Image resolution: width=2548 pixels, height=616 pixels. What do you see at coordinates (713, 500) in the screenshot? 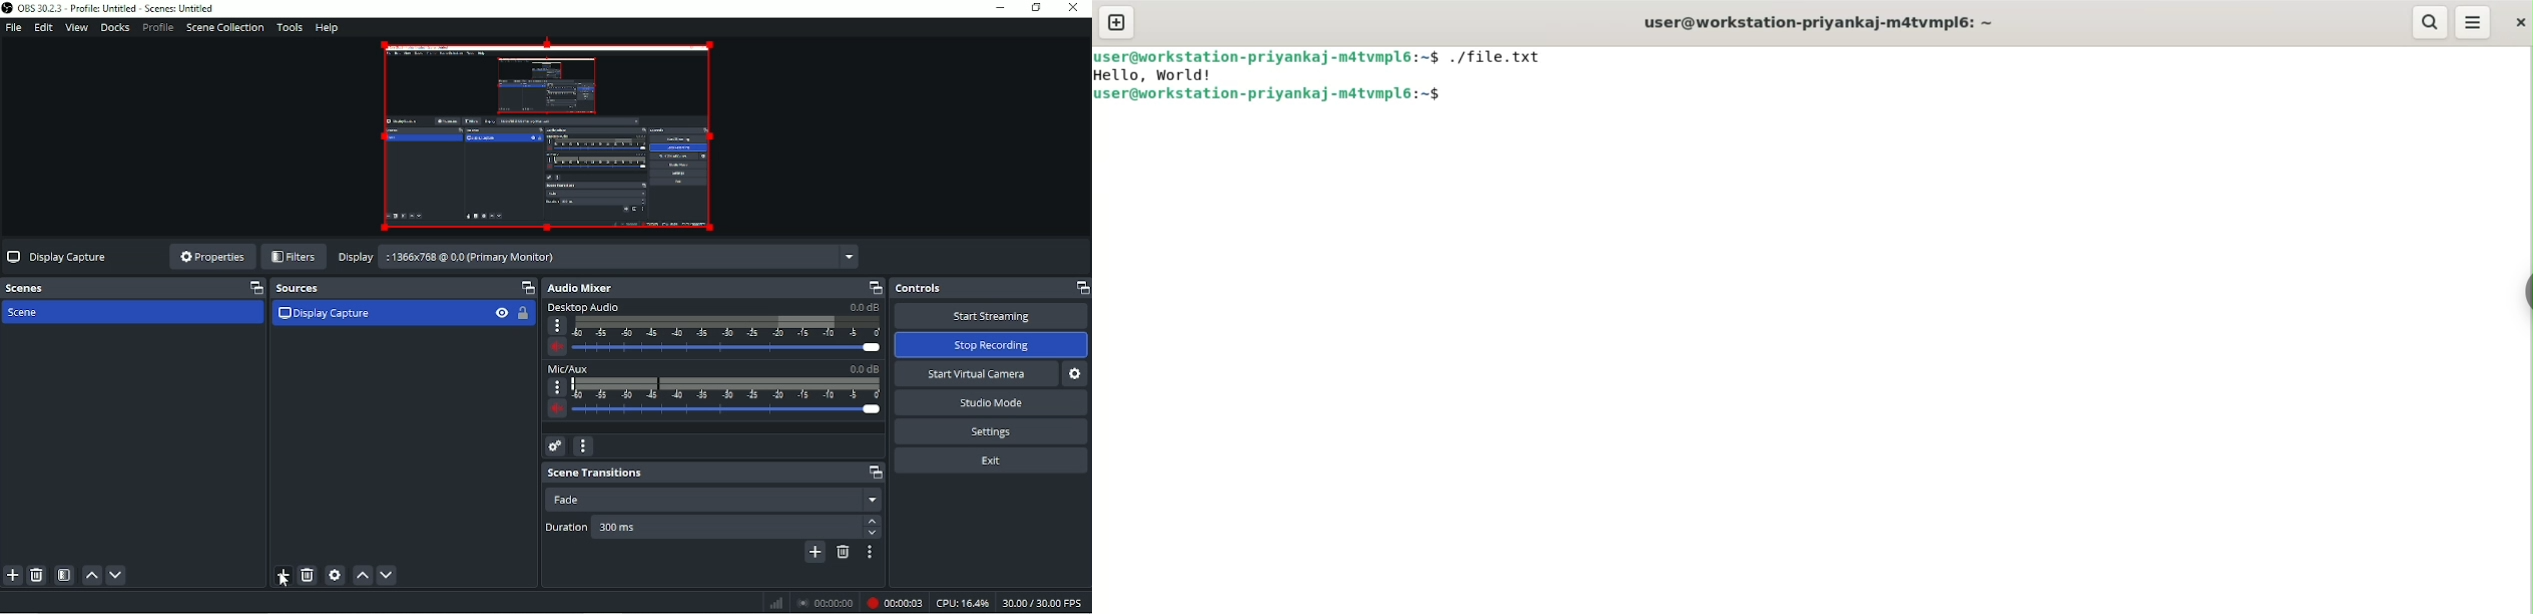
I see `Fade` at bounding box center [713, 500].